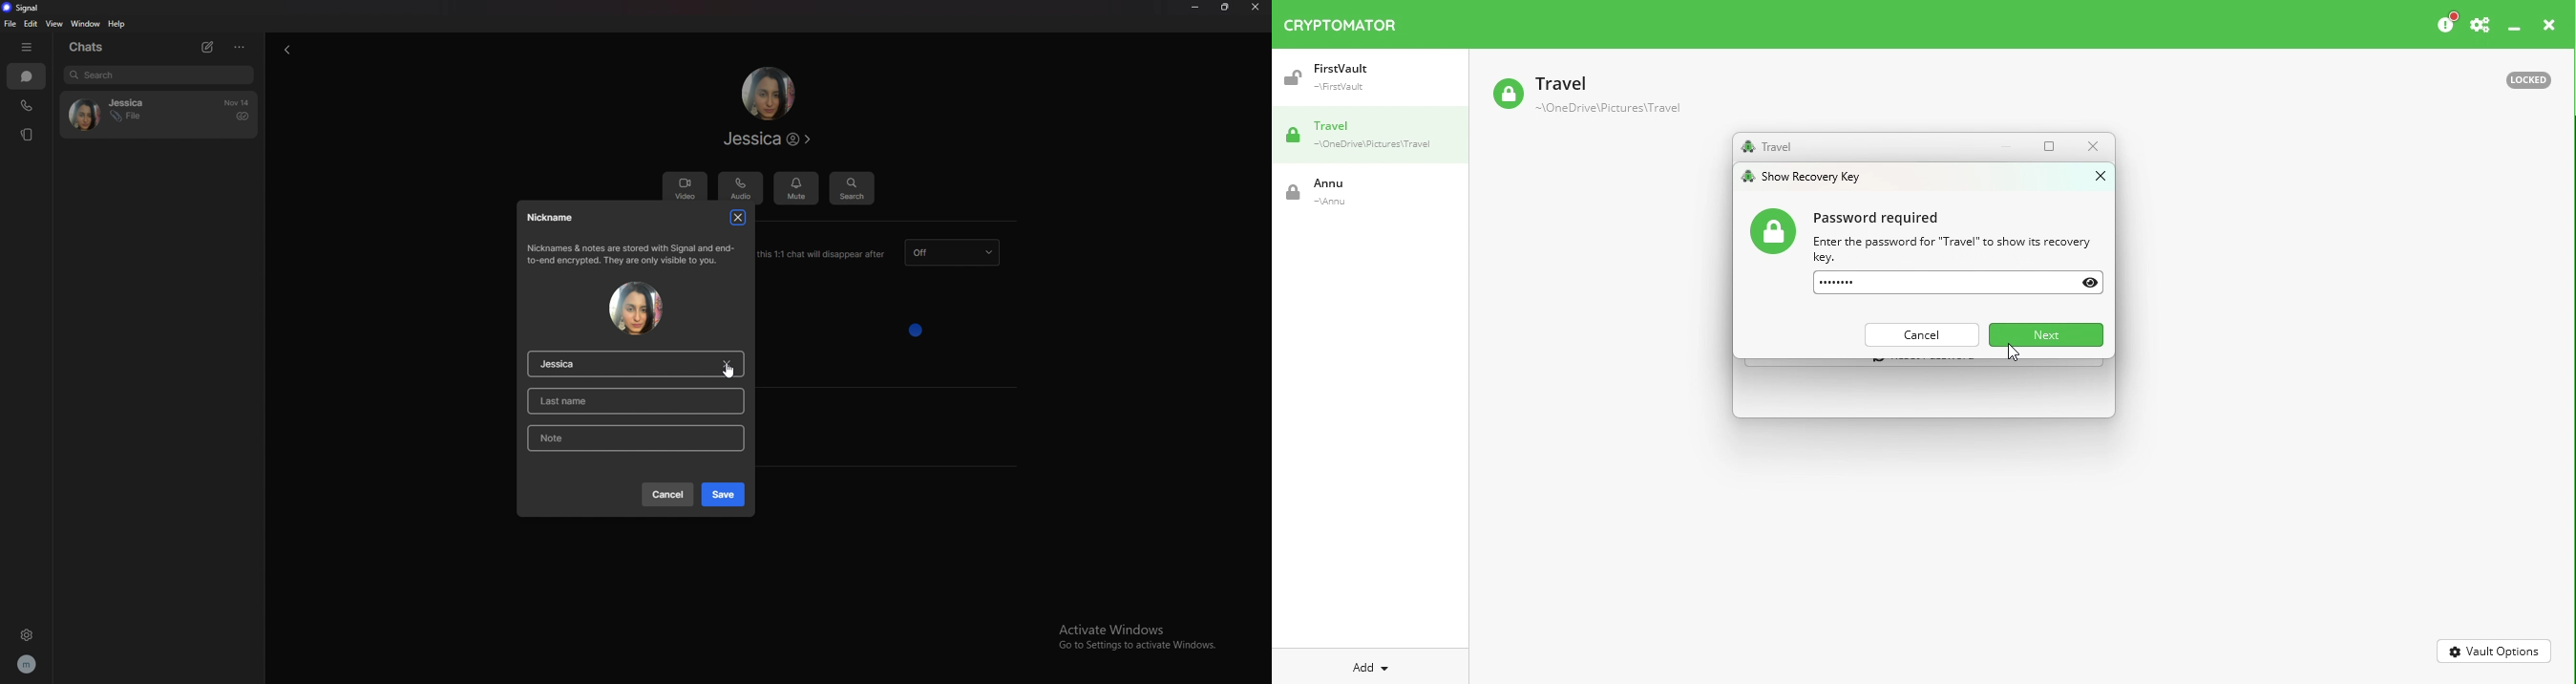 This screenshot has width=2576, height=700. What do you see at coordinates (242, 46) in the screenshot?
I see `options` at bounding box center [242, 46].